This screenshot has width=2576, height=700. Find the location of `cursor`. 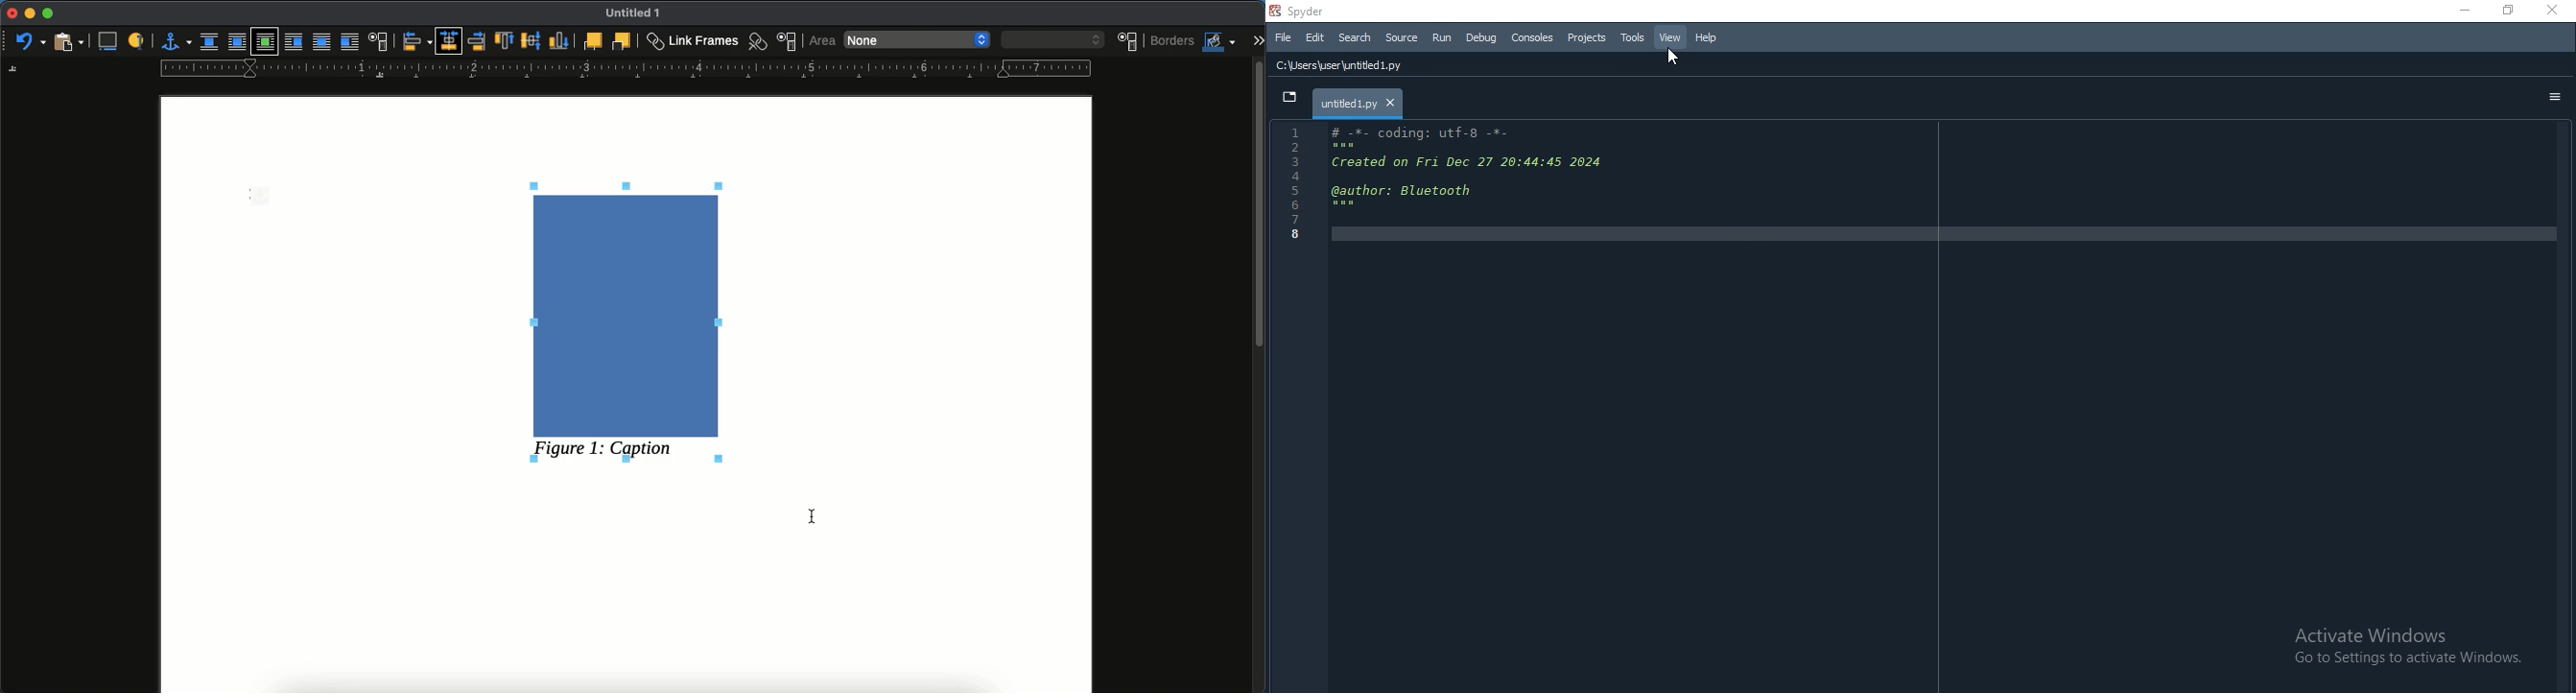

cursor is located at coordinates (1675, 59).